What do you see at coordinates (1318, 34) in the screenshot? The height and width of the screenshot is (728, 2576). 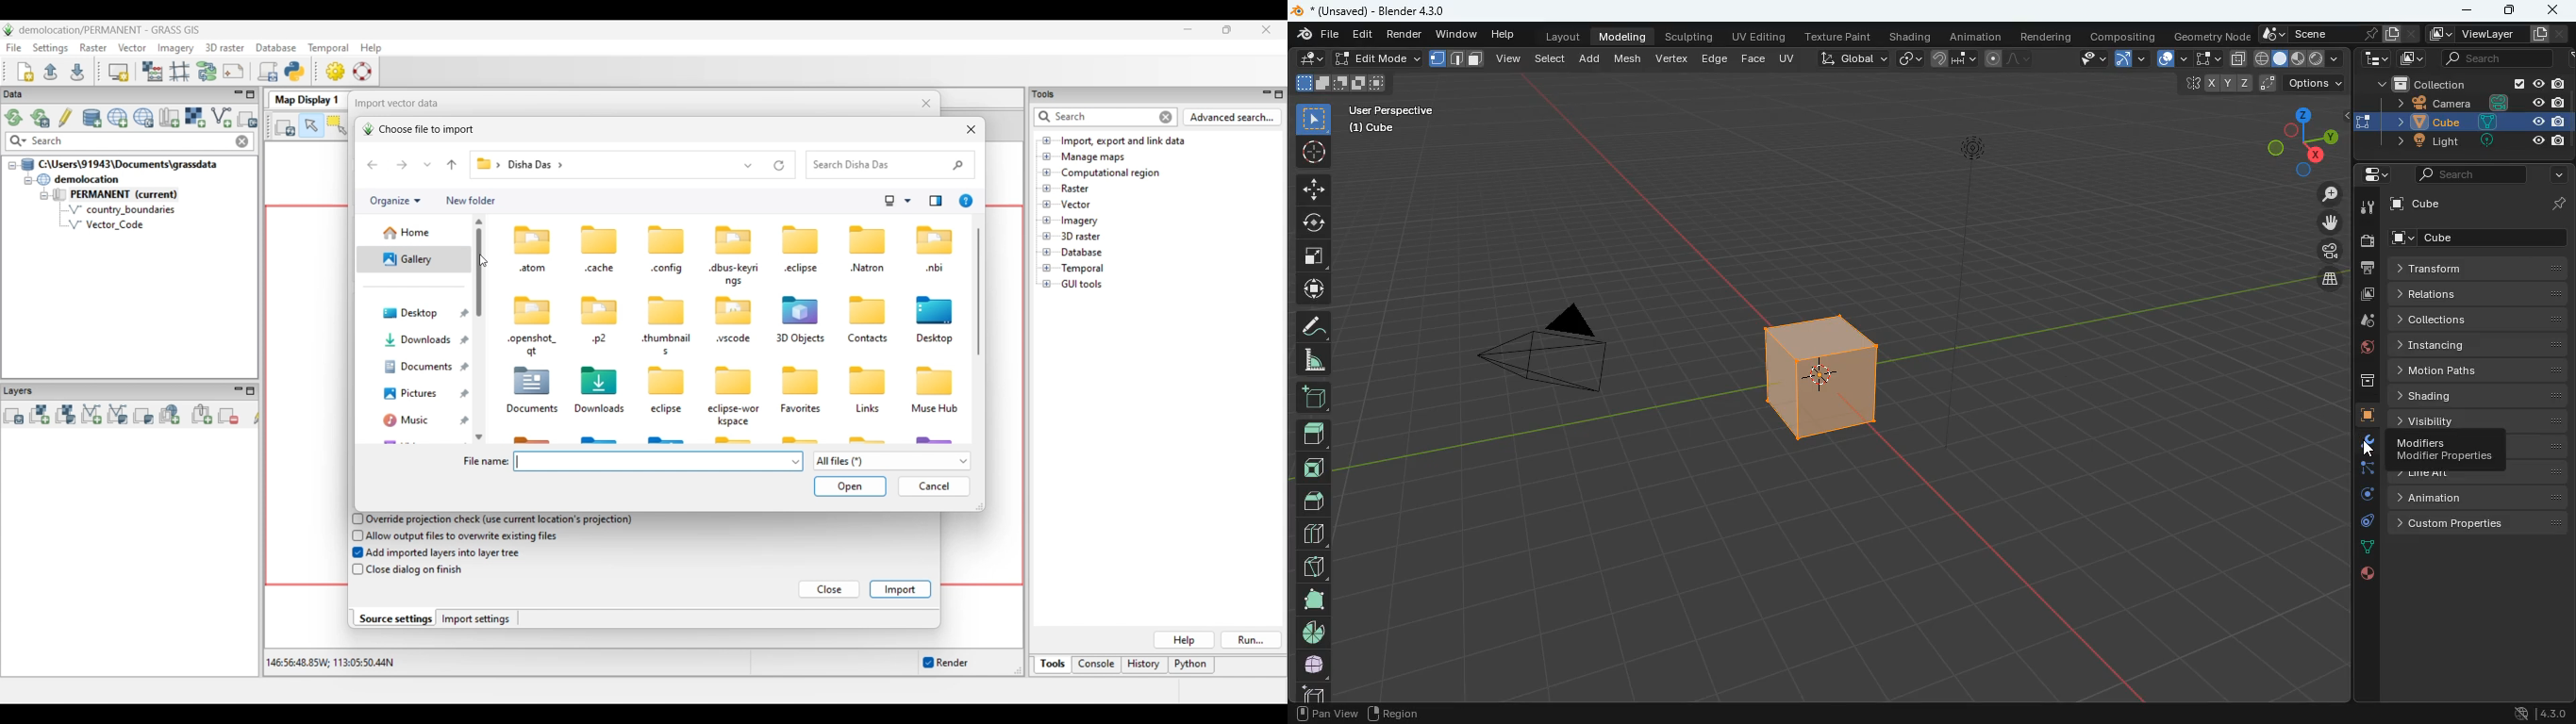 I see `file` at bounding box center [1318, 34].